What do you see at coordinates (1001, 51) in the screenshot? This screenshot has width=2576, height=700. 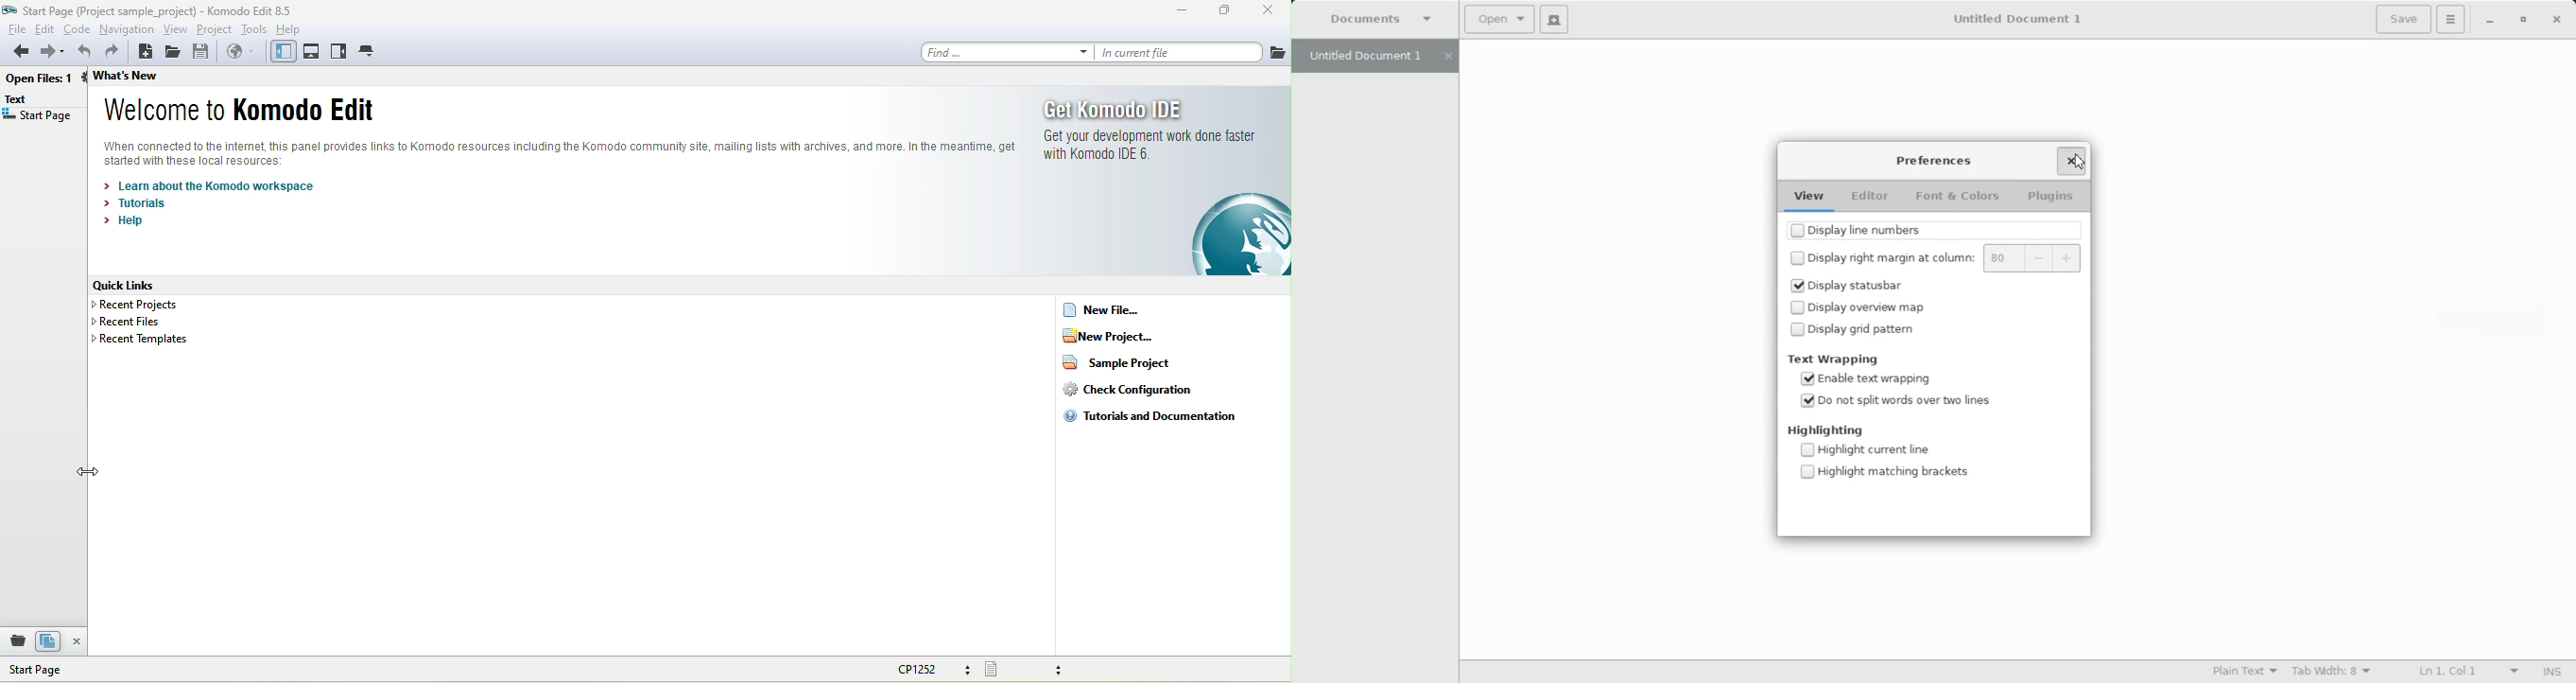 I see `find` at bounding box center [1001, 51].